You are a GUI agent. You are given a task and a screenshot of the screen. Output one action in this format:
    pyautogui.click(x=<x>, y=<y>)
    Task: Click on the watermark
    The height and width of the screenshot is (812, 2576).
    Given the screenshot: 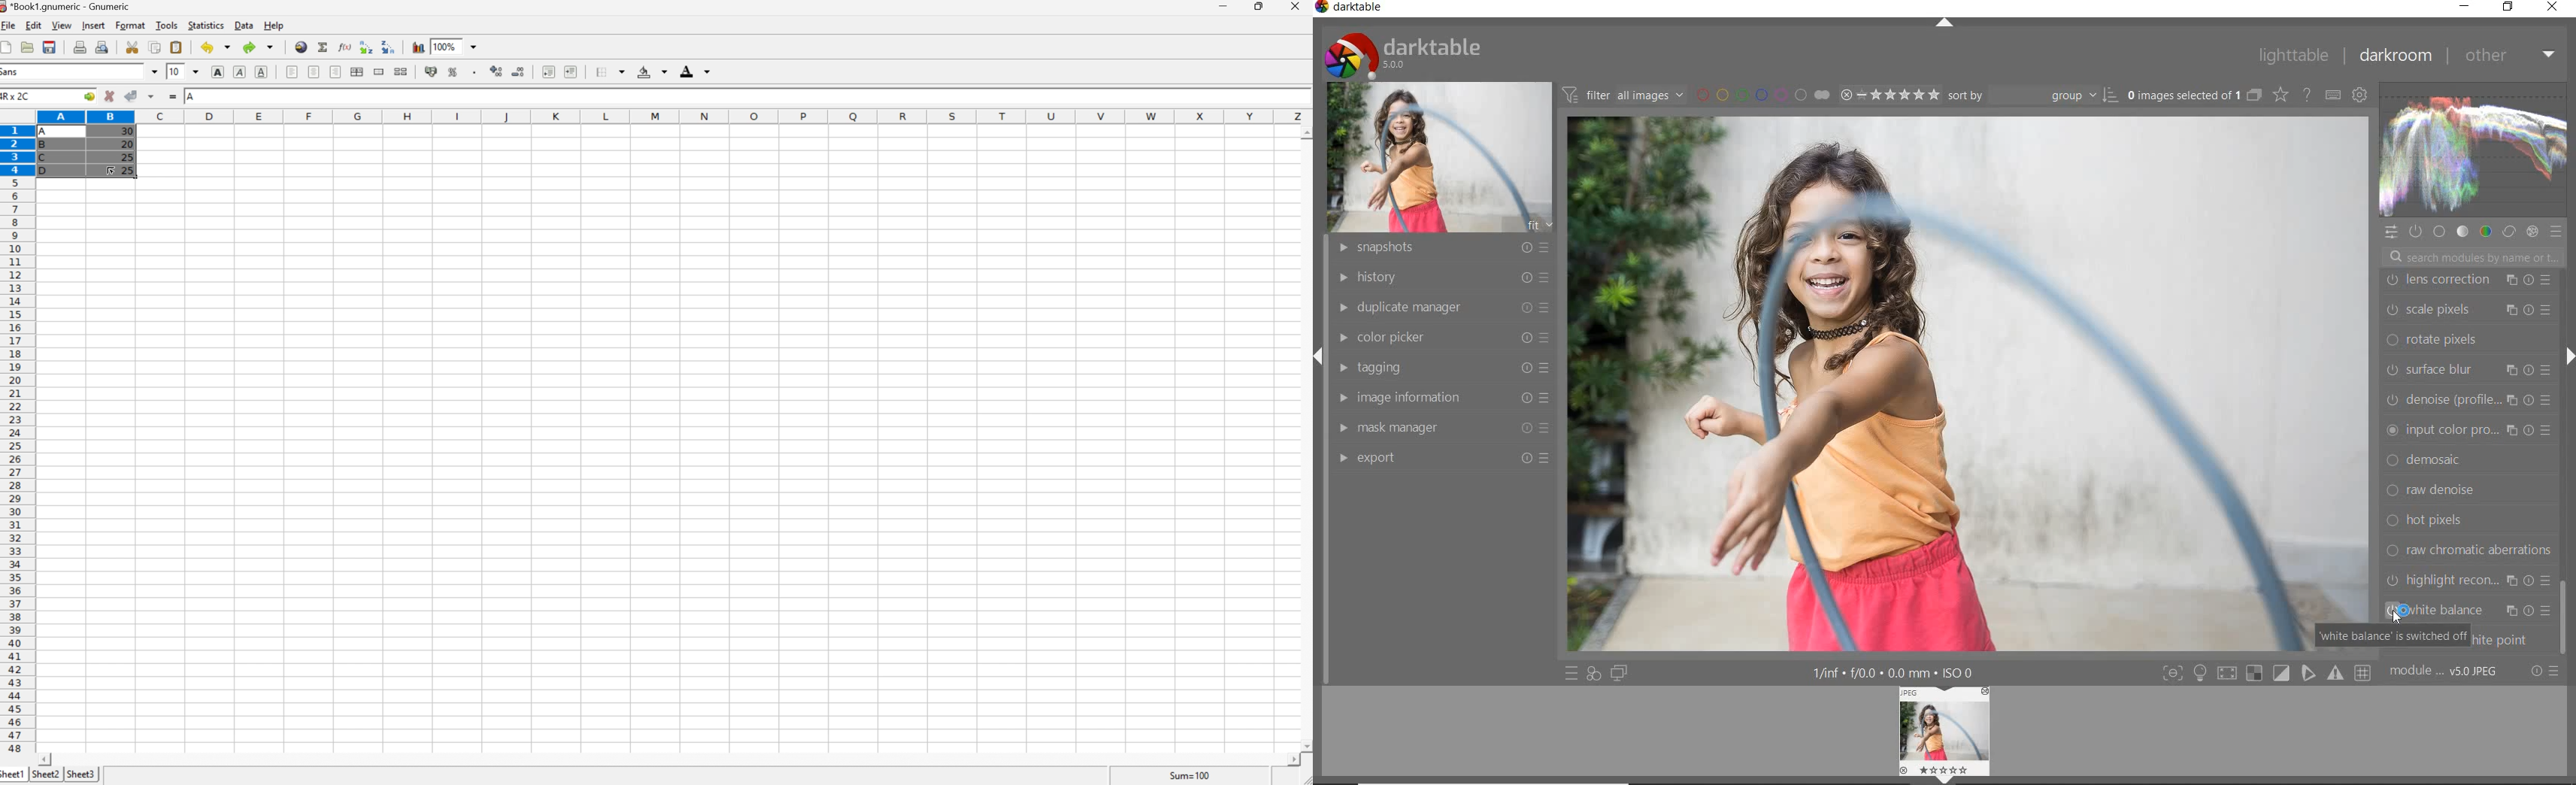 What is the action you would take?
    pyautogui.click(x=2469, y=283)
    